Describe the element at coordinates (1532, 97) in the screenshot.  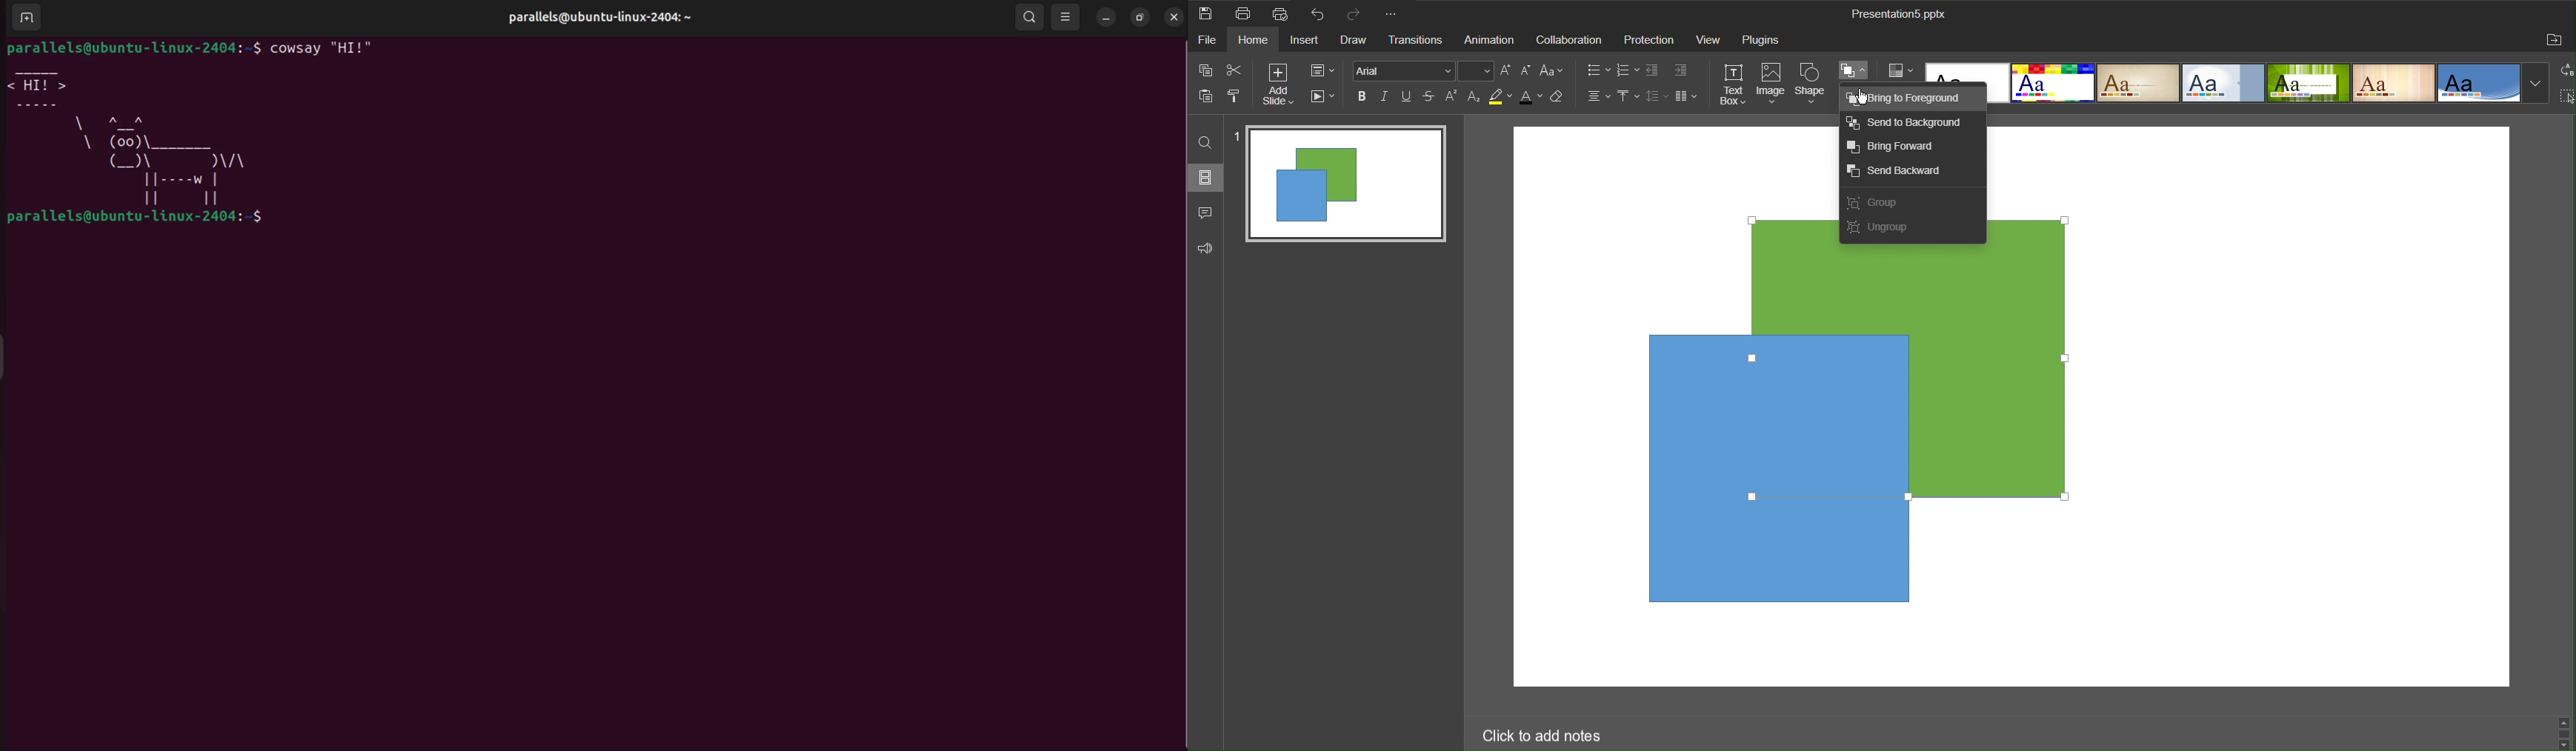
I see `Text Color` at that location.